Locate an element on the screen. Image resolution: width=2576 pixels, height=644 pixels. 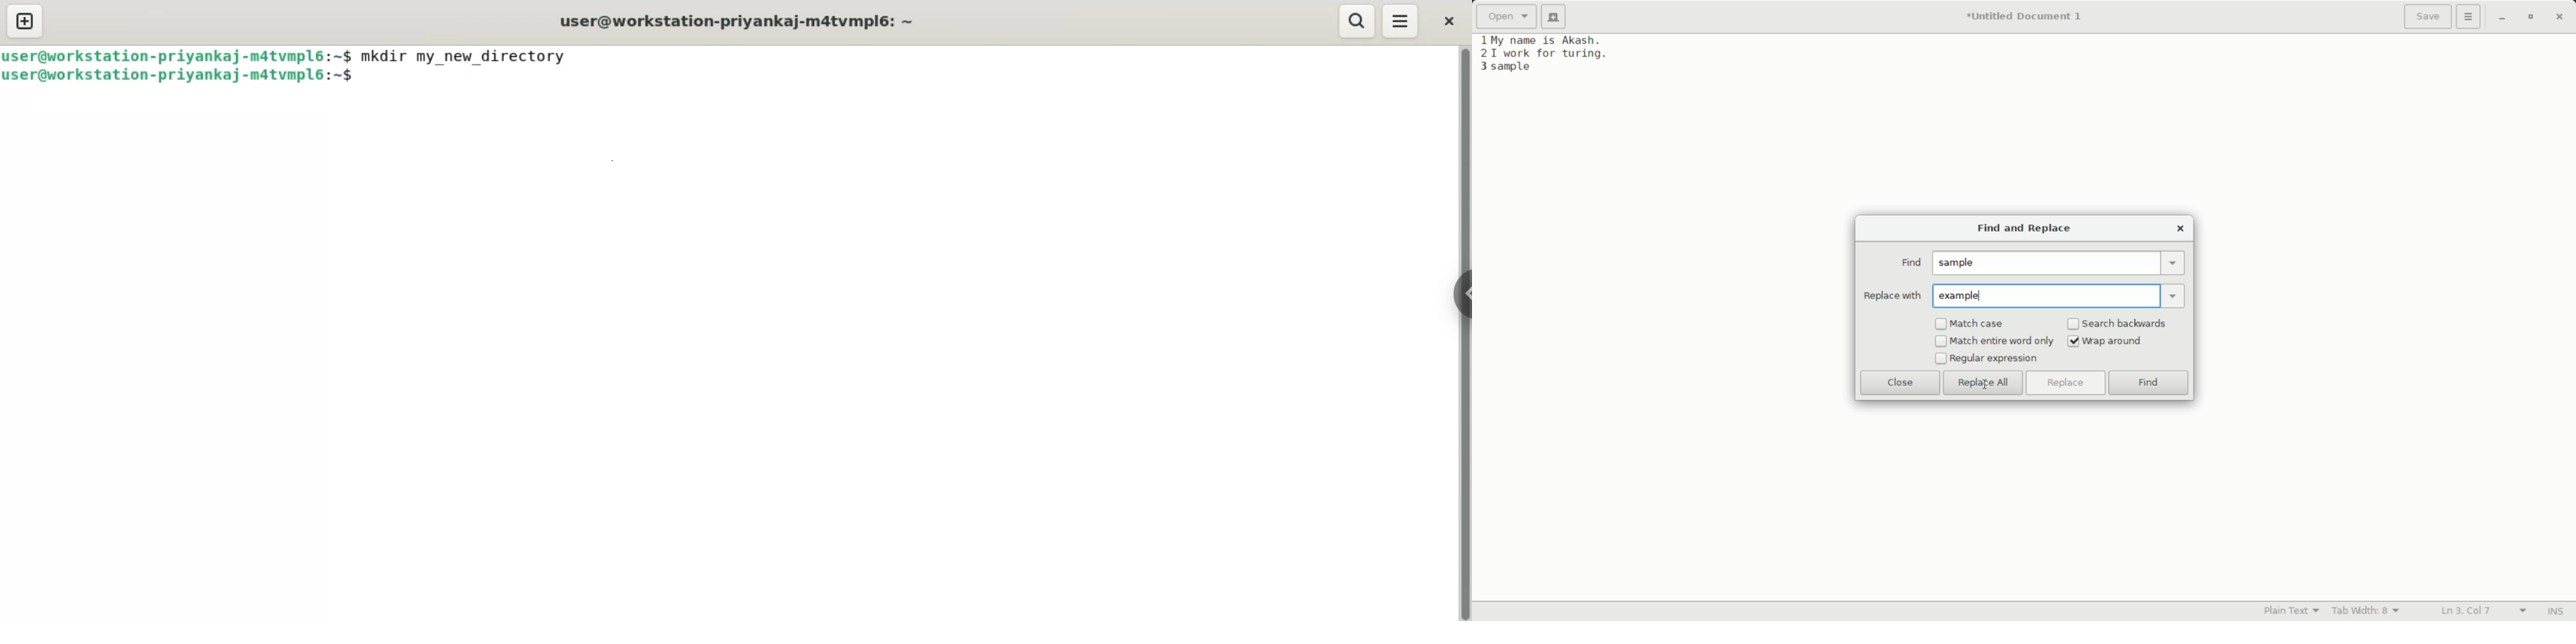
checkbox is located at coordinates (2073, 325).